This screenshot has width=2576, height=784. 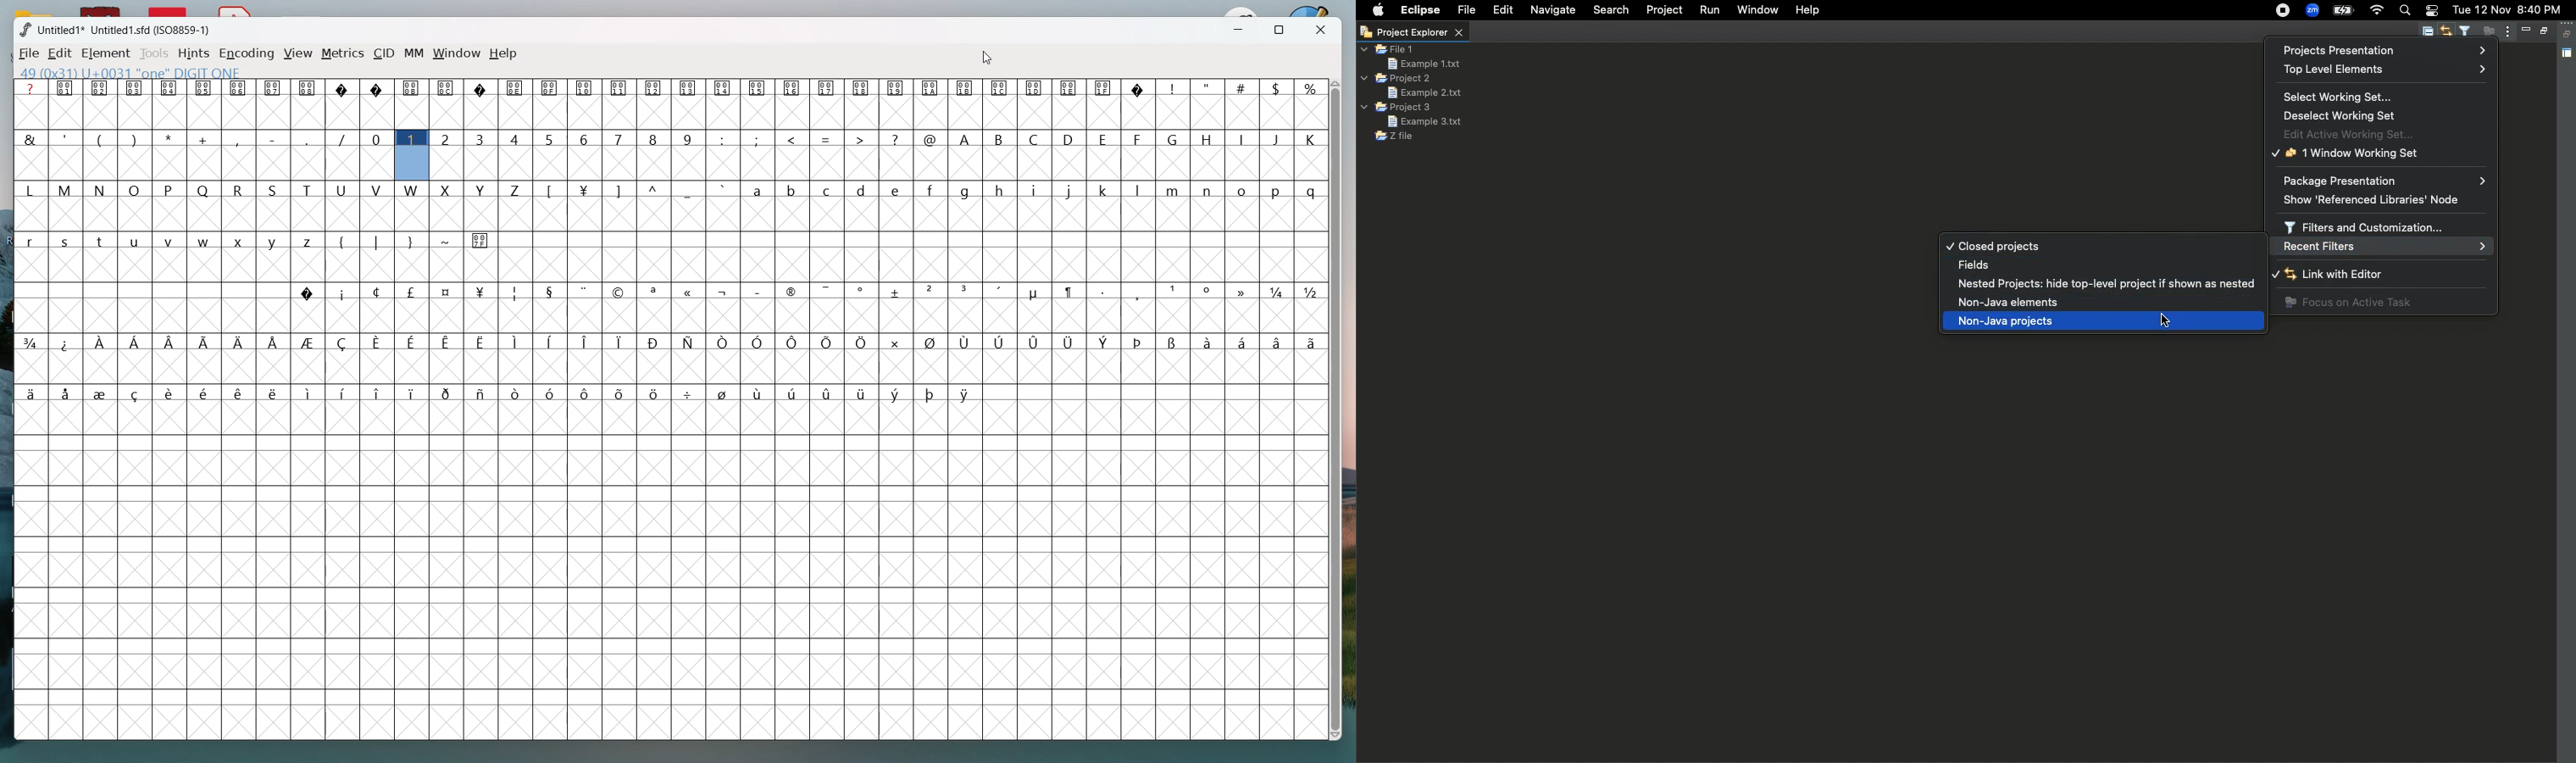 What do you see at coordinates (931, 290) in the screenshot?
I see `symbol` at bounding box center [931, 290].